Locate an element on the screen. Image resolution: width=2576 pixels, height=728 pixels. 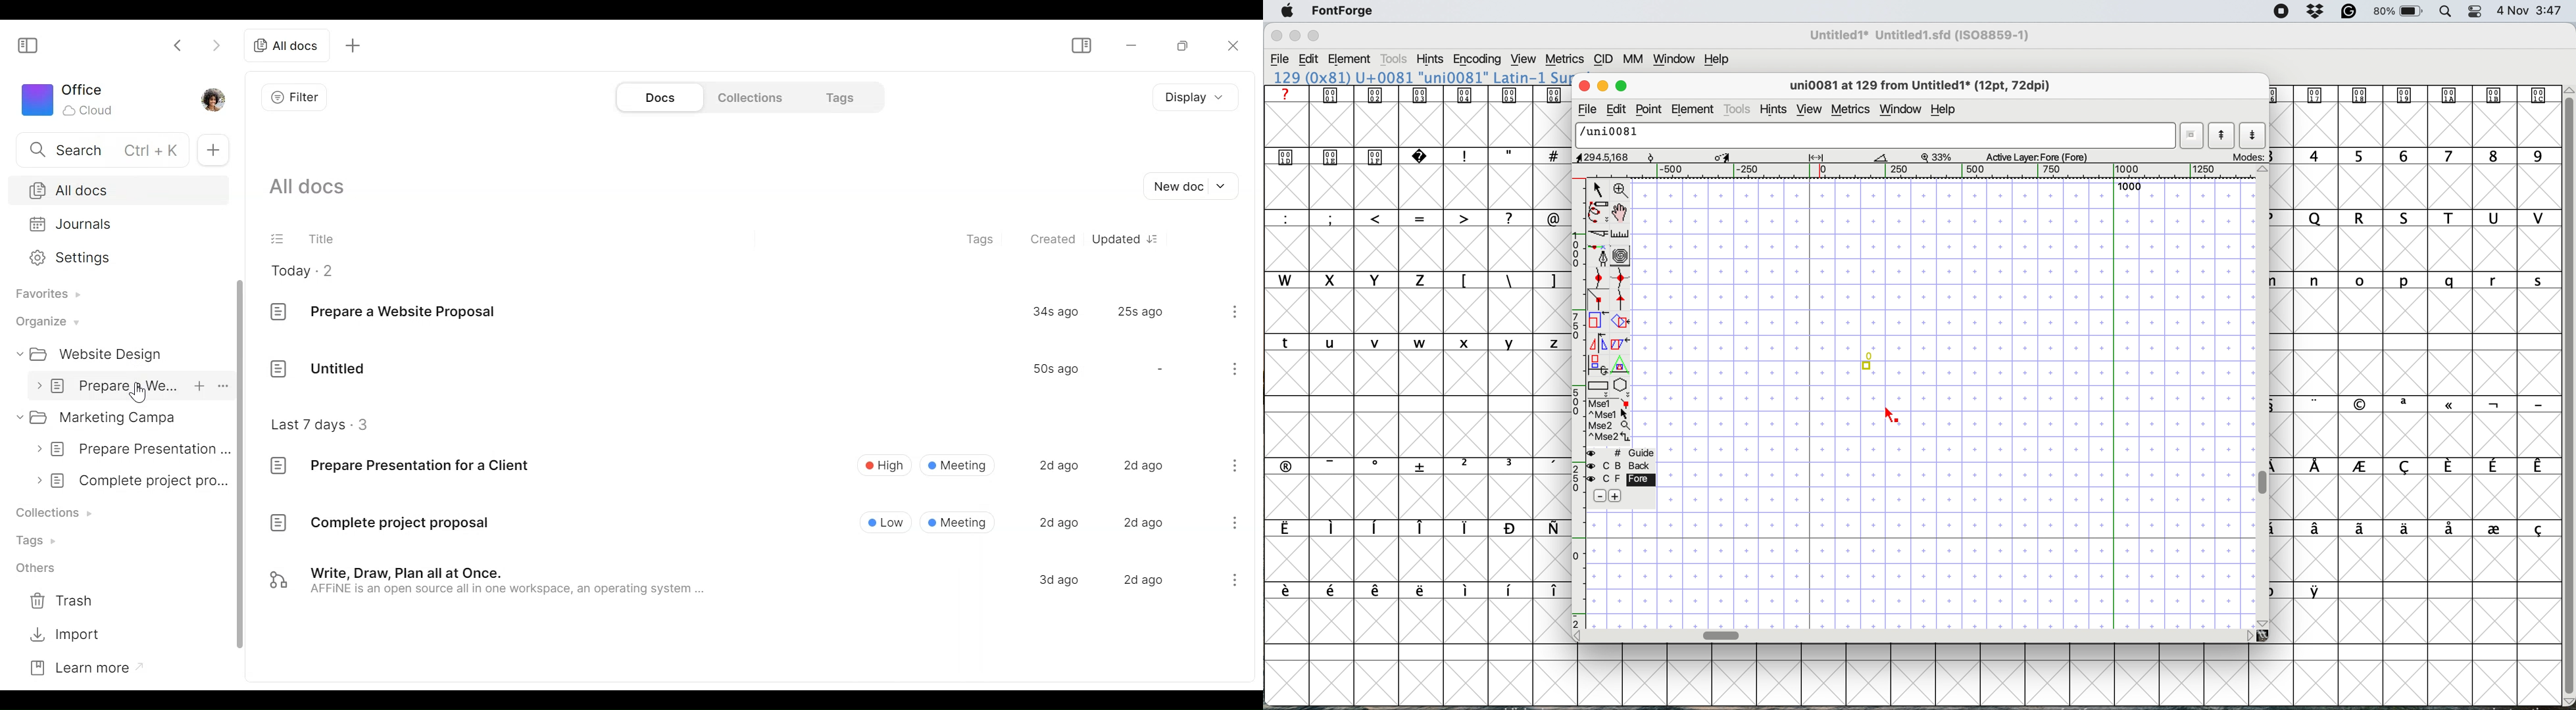
Add new tab is located at coordinates (353, 44).